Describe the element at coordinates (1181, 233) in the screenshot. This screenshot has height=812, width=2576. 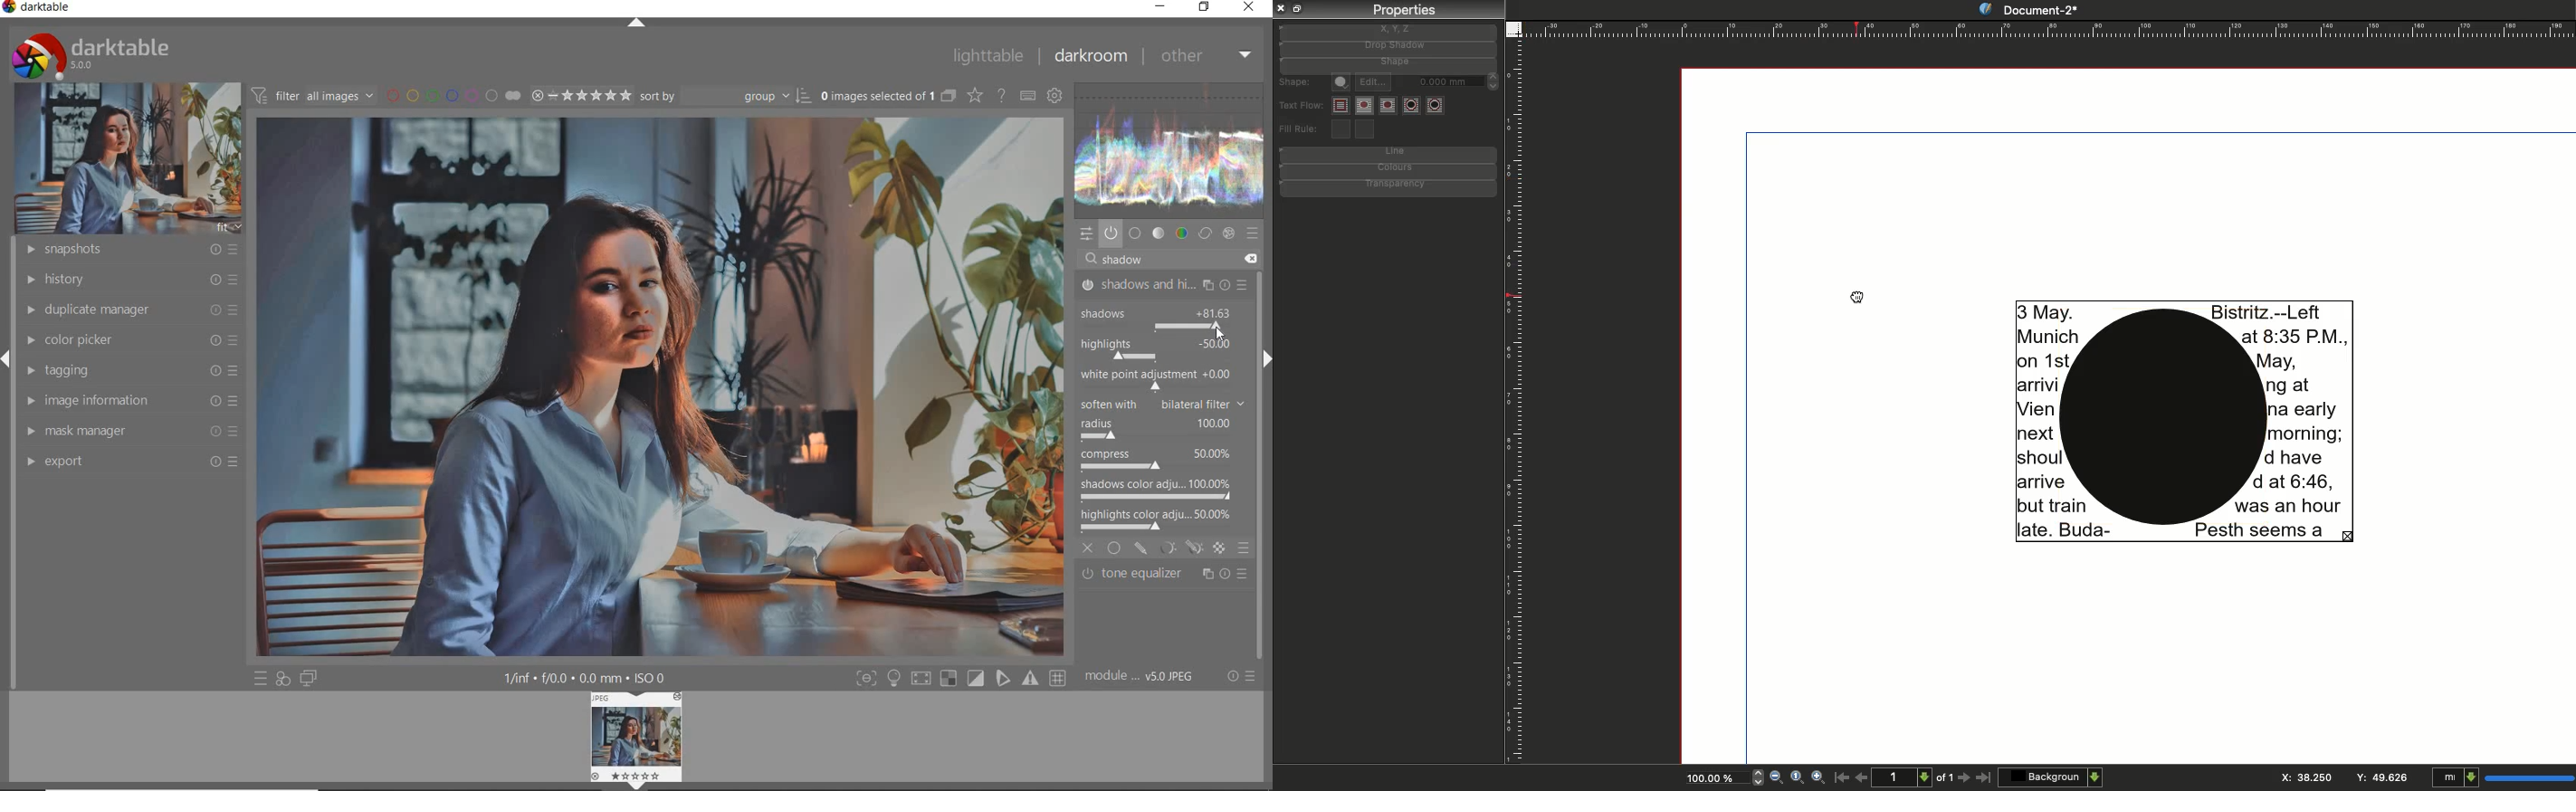
I see `color` at that location.